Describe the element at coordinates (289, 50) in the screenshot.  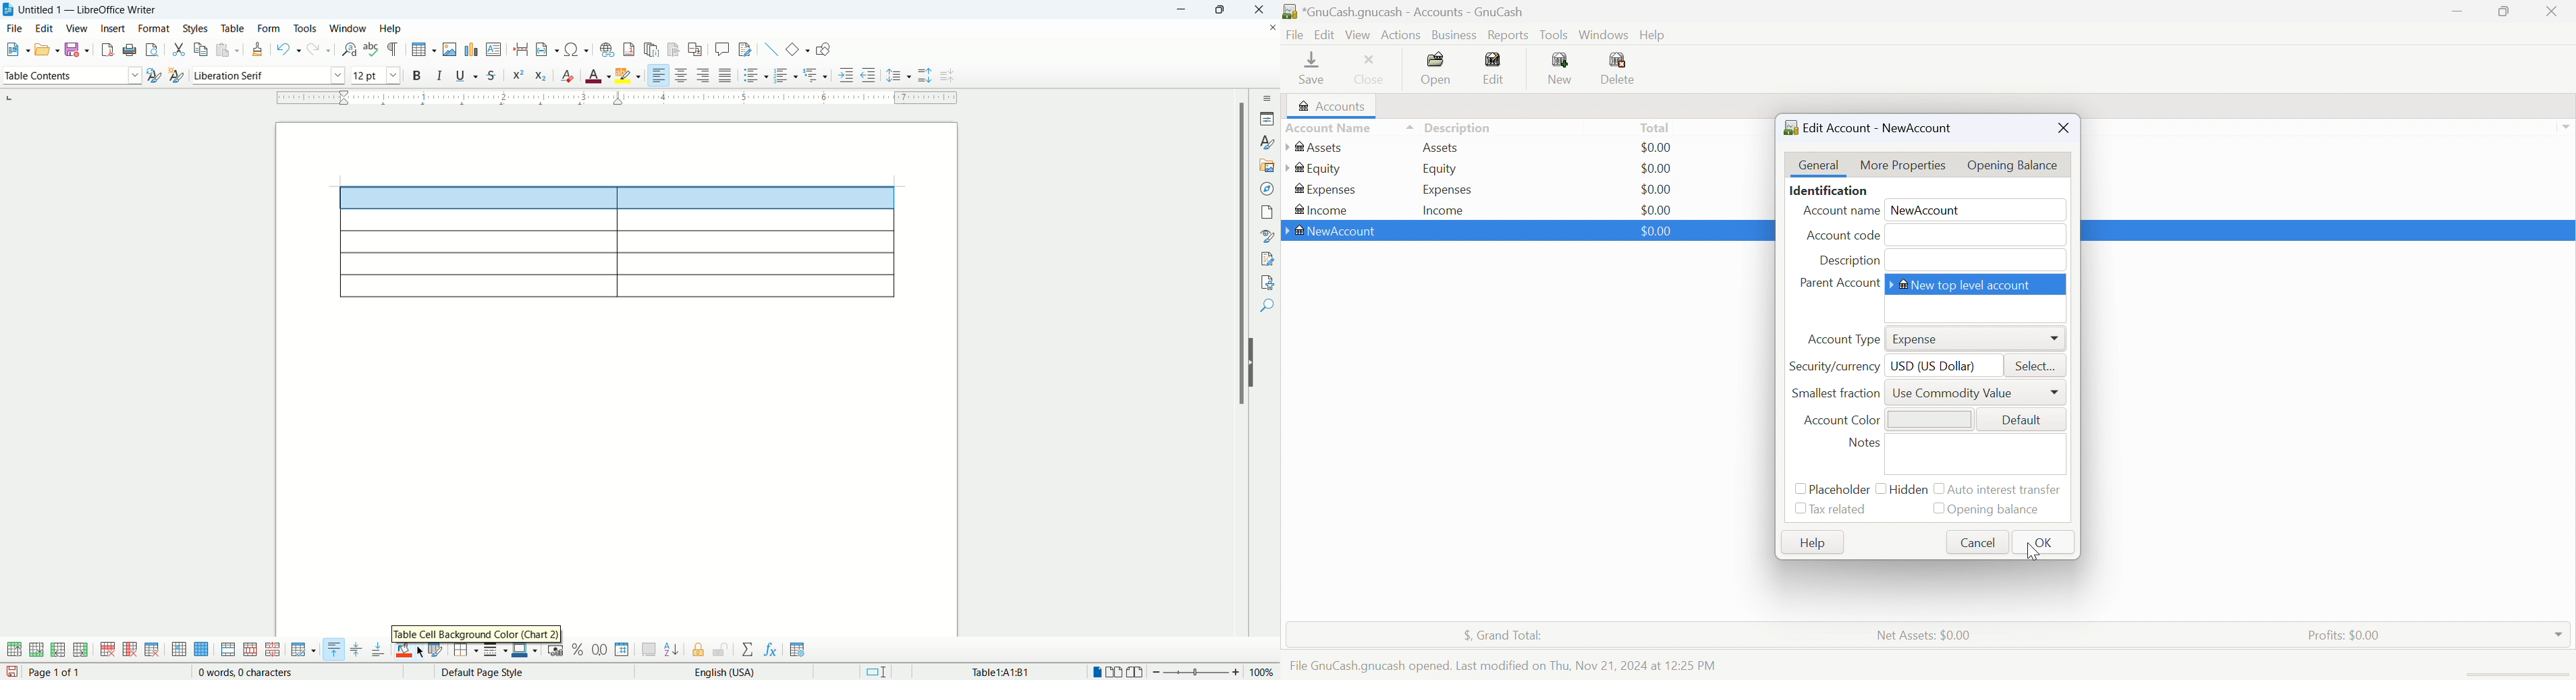
I see `undo` at that location.